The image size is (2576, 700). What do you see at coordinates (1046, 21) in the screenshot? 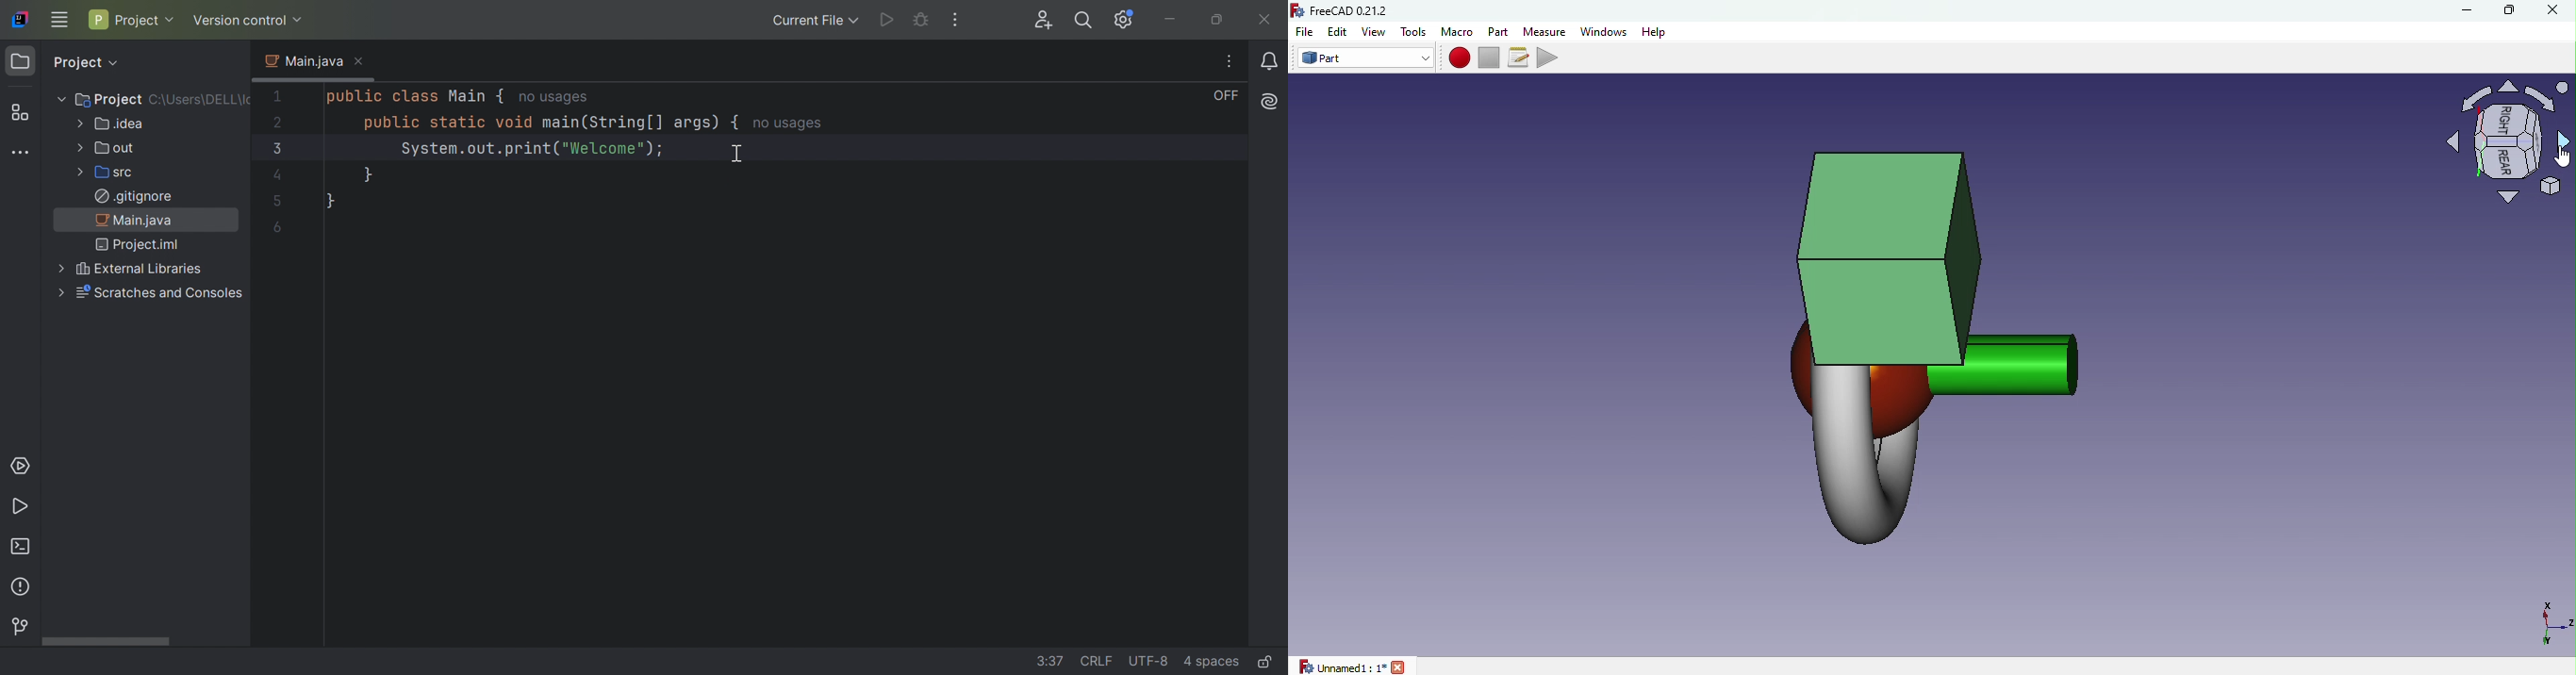
I see `Code With Me` at bounding box center [1046, 21].